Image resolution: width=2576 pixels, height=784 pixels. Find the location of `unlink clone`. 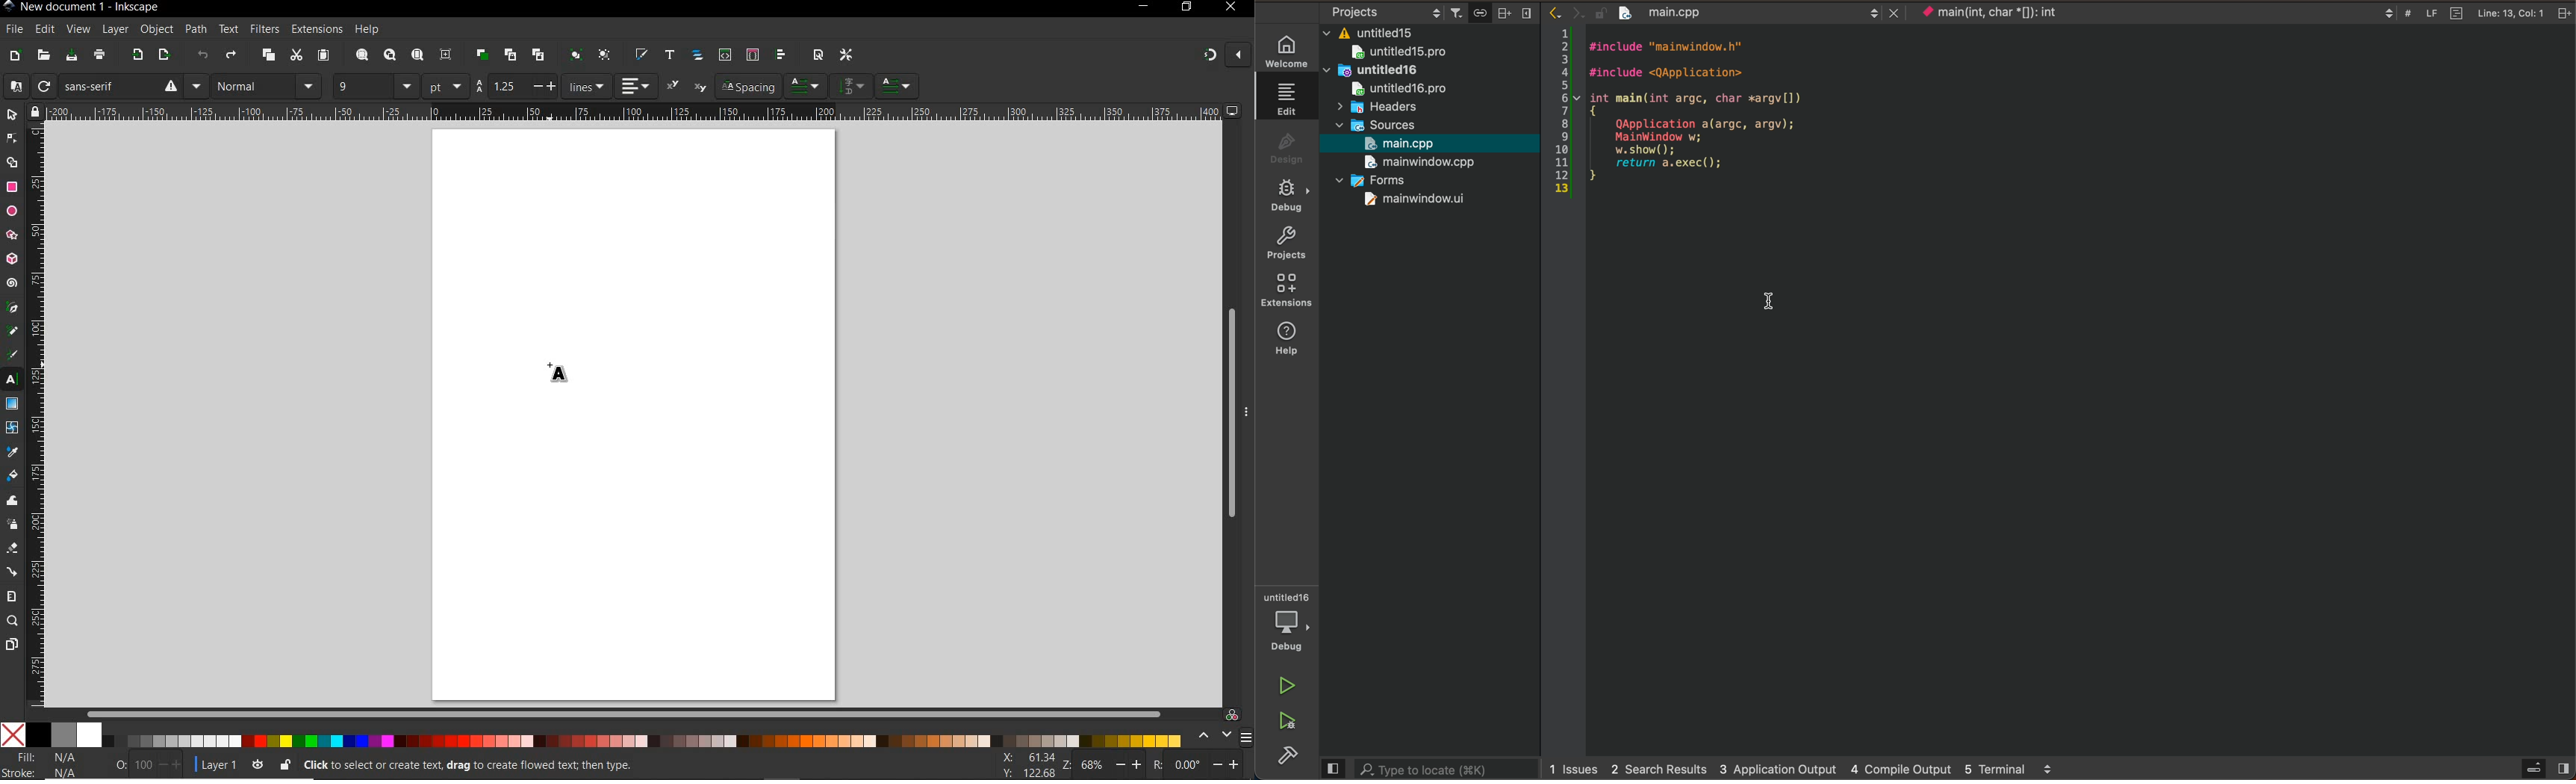

unlink clone is located at coordinates (537, 55).